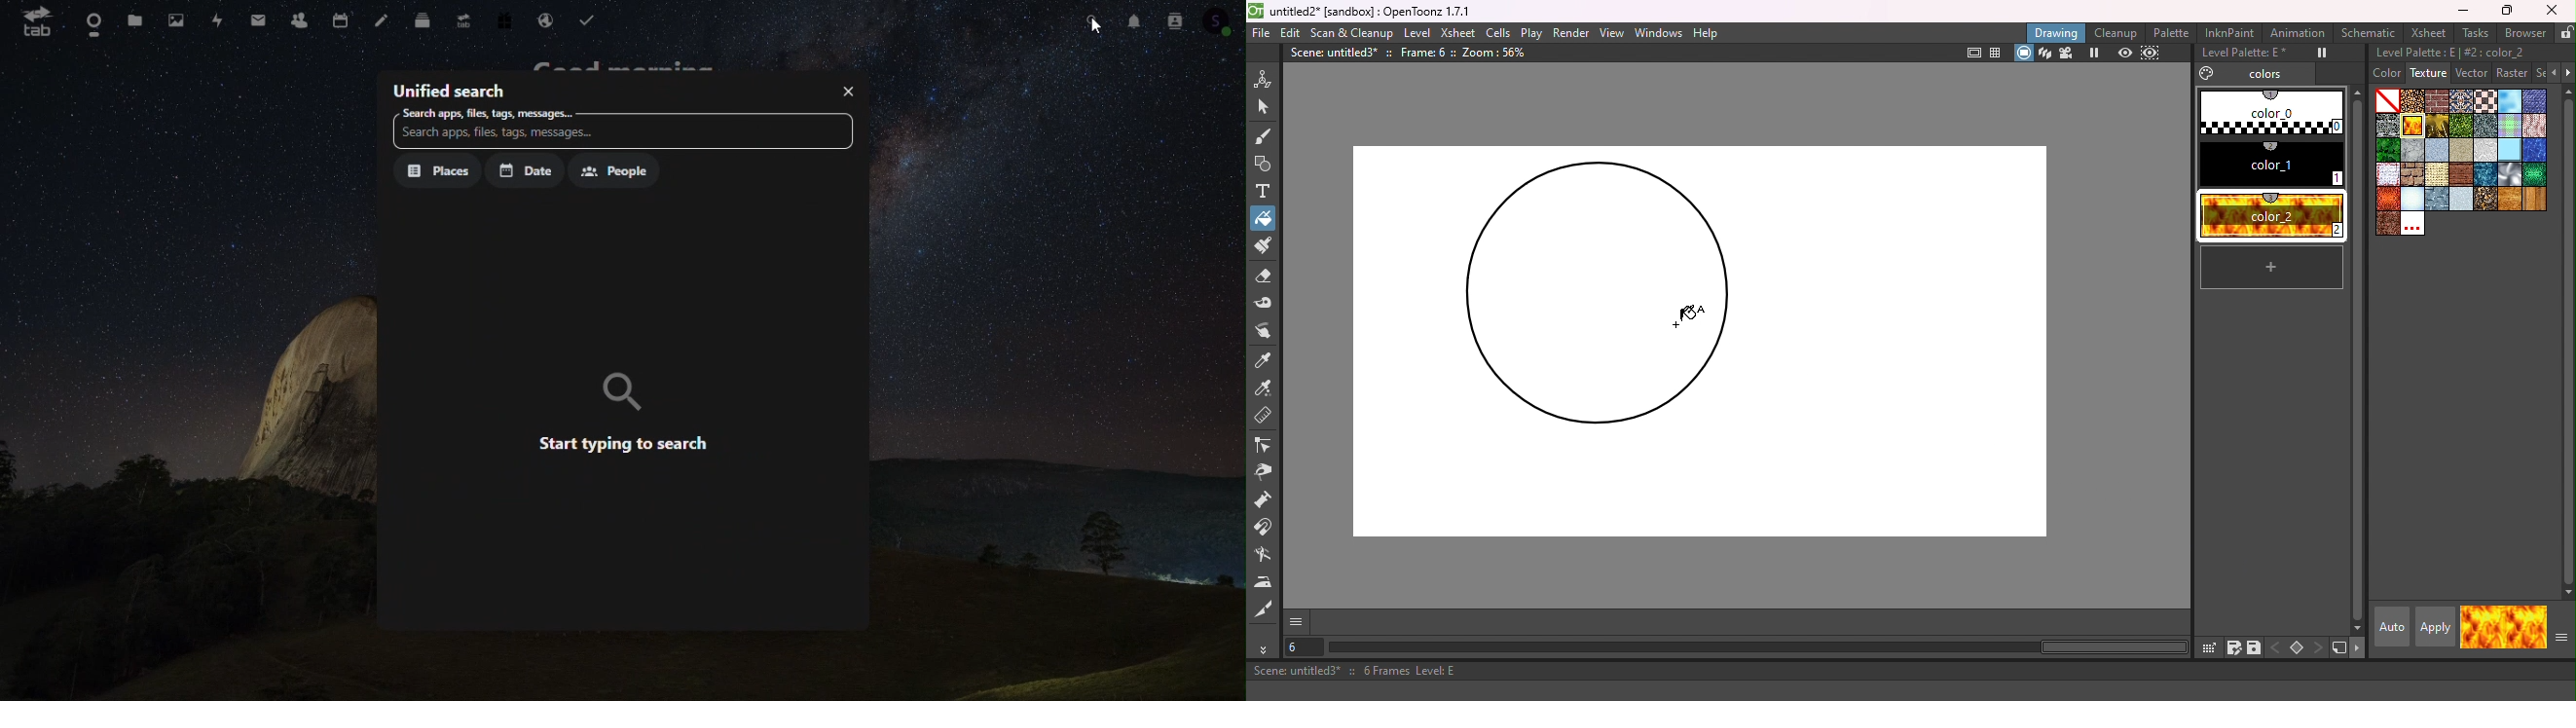 Image resolution: width=2576 pixels, height=728 pixels. I want to click on stucco.bmp, so click(2462, 200).